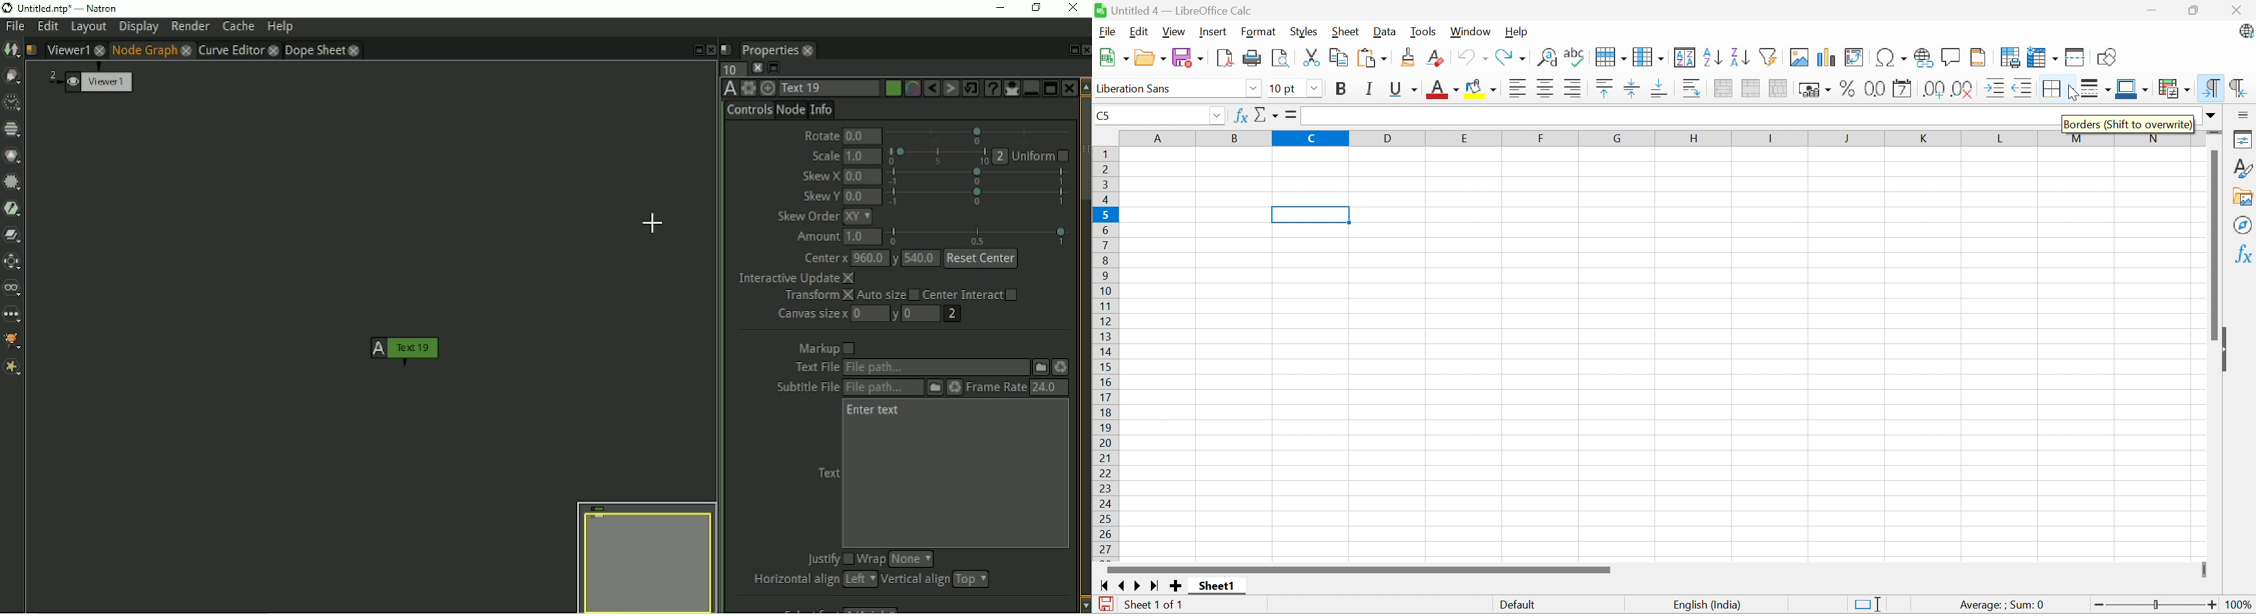  What do you see at coordinates (1817, 89) in the screenshot?
I see `Format as currency` at bounding box center [1817, 89].